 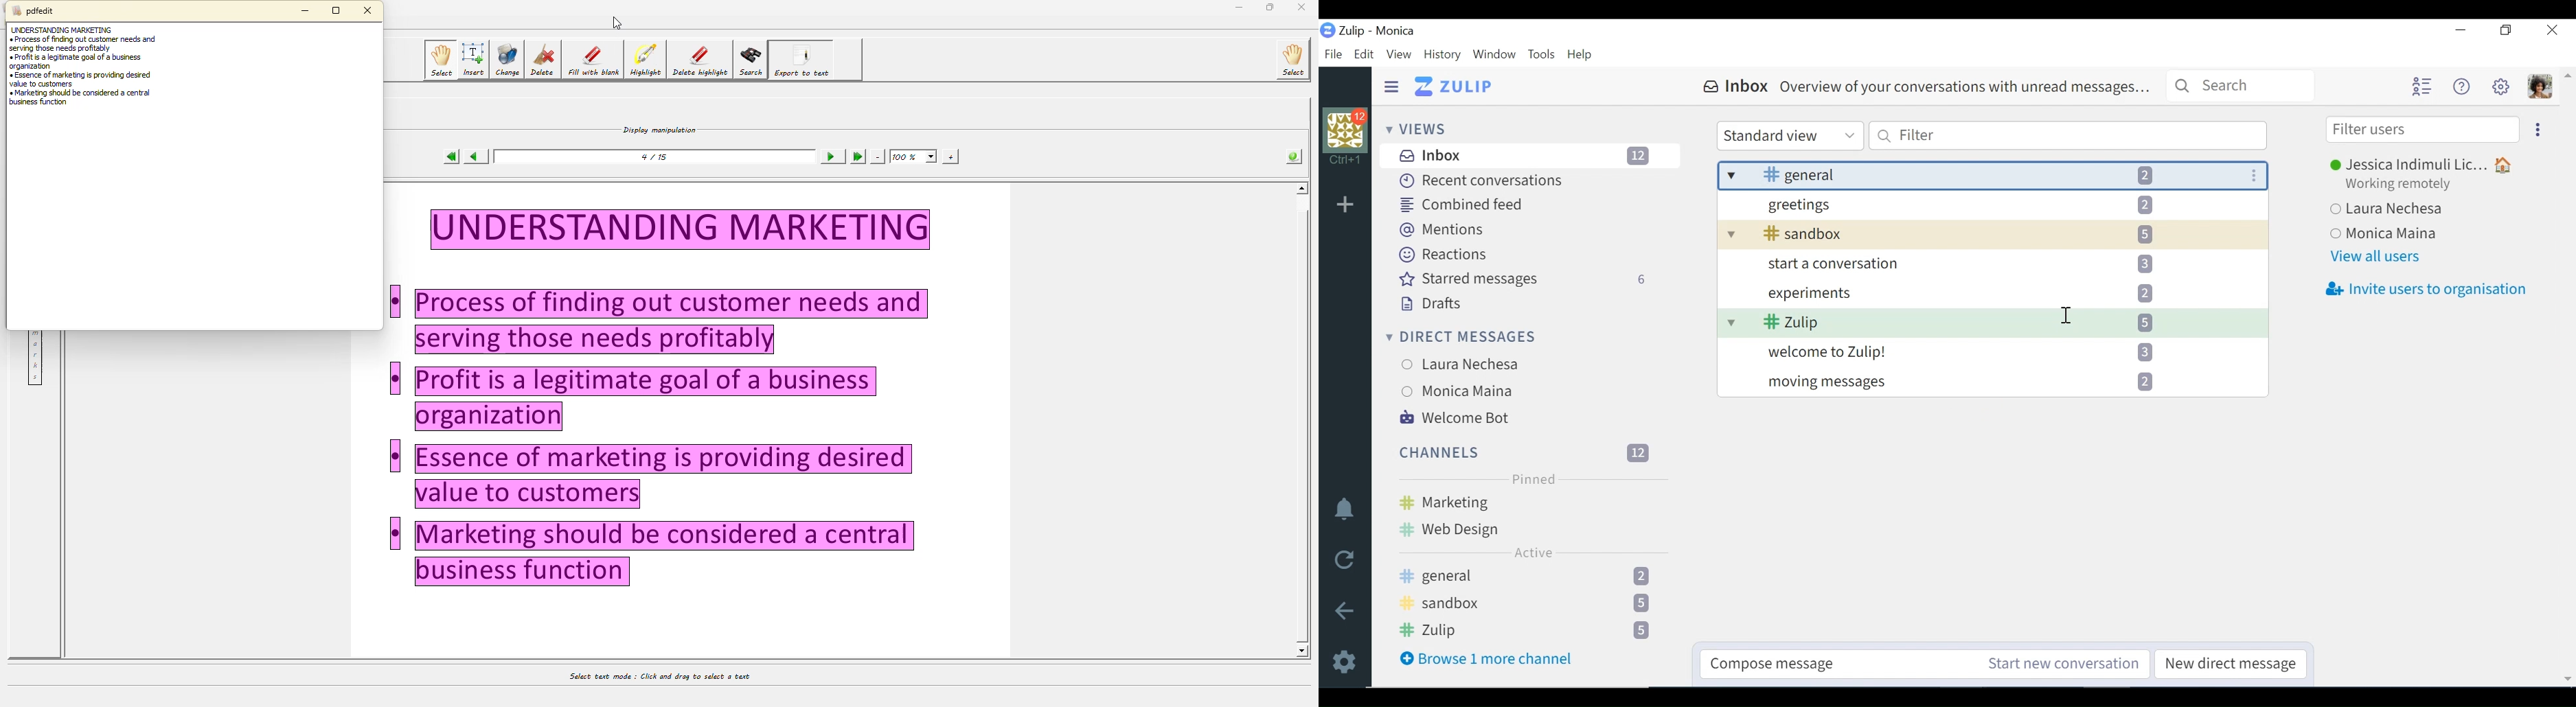 What do you see at coordinates (2068, 314) in the screenshot?
I see `Text Cursor` at bounding box center [2068, 314].